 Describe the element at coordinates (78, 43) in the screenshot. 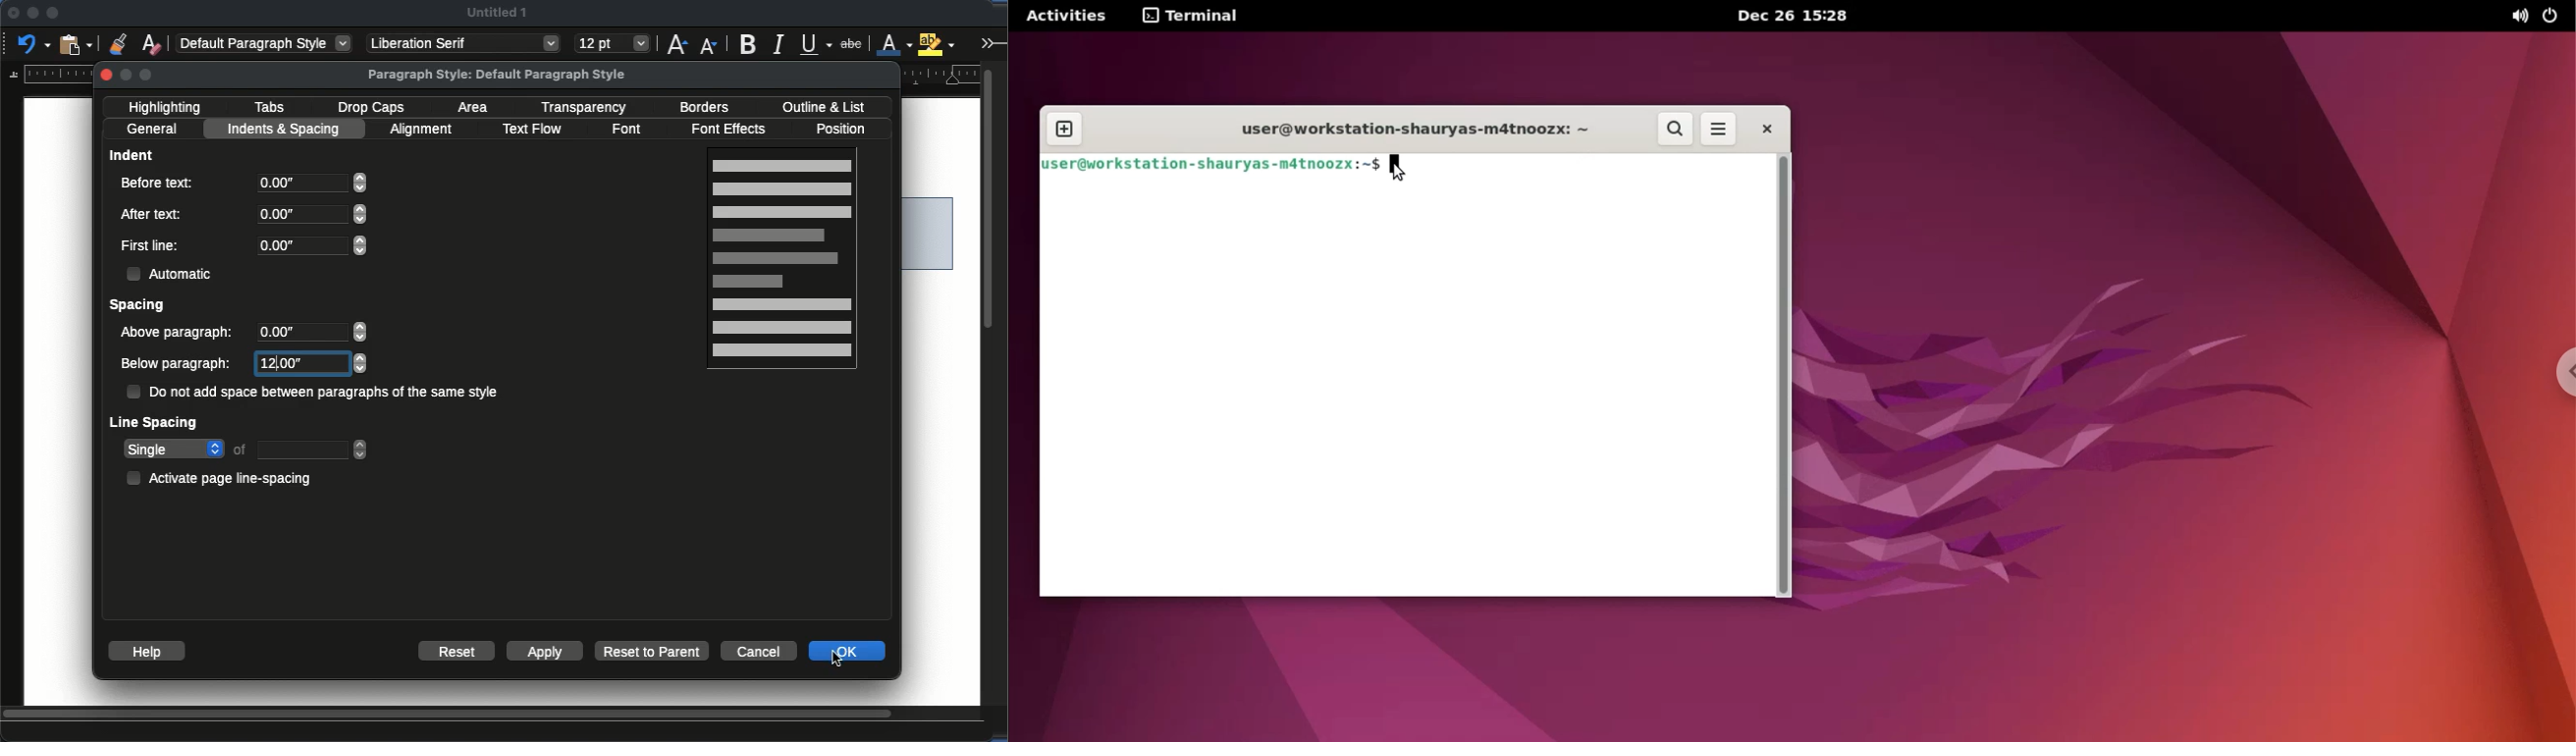

I see `paste` at that location.